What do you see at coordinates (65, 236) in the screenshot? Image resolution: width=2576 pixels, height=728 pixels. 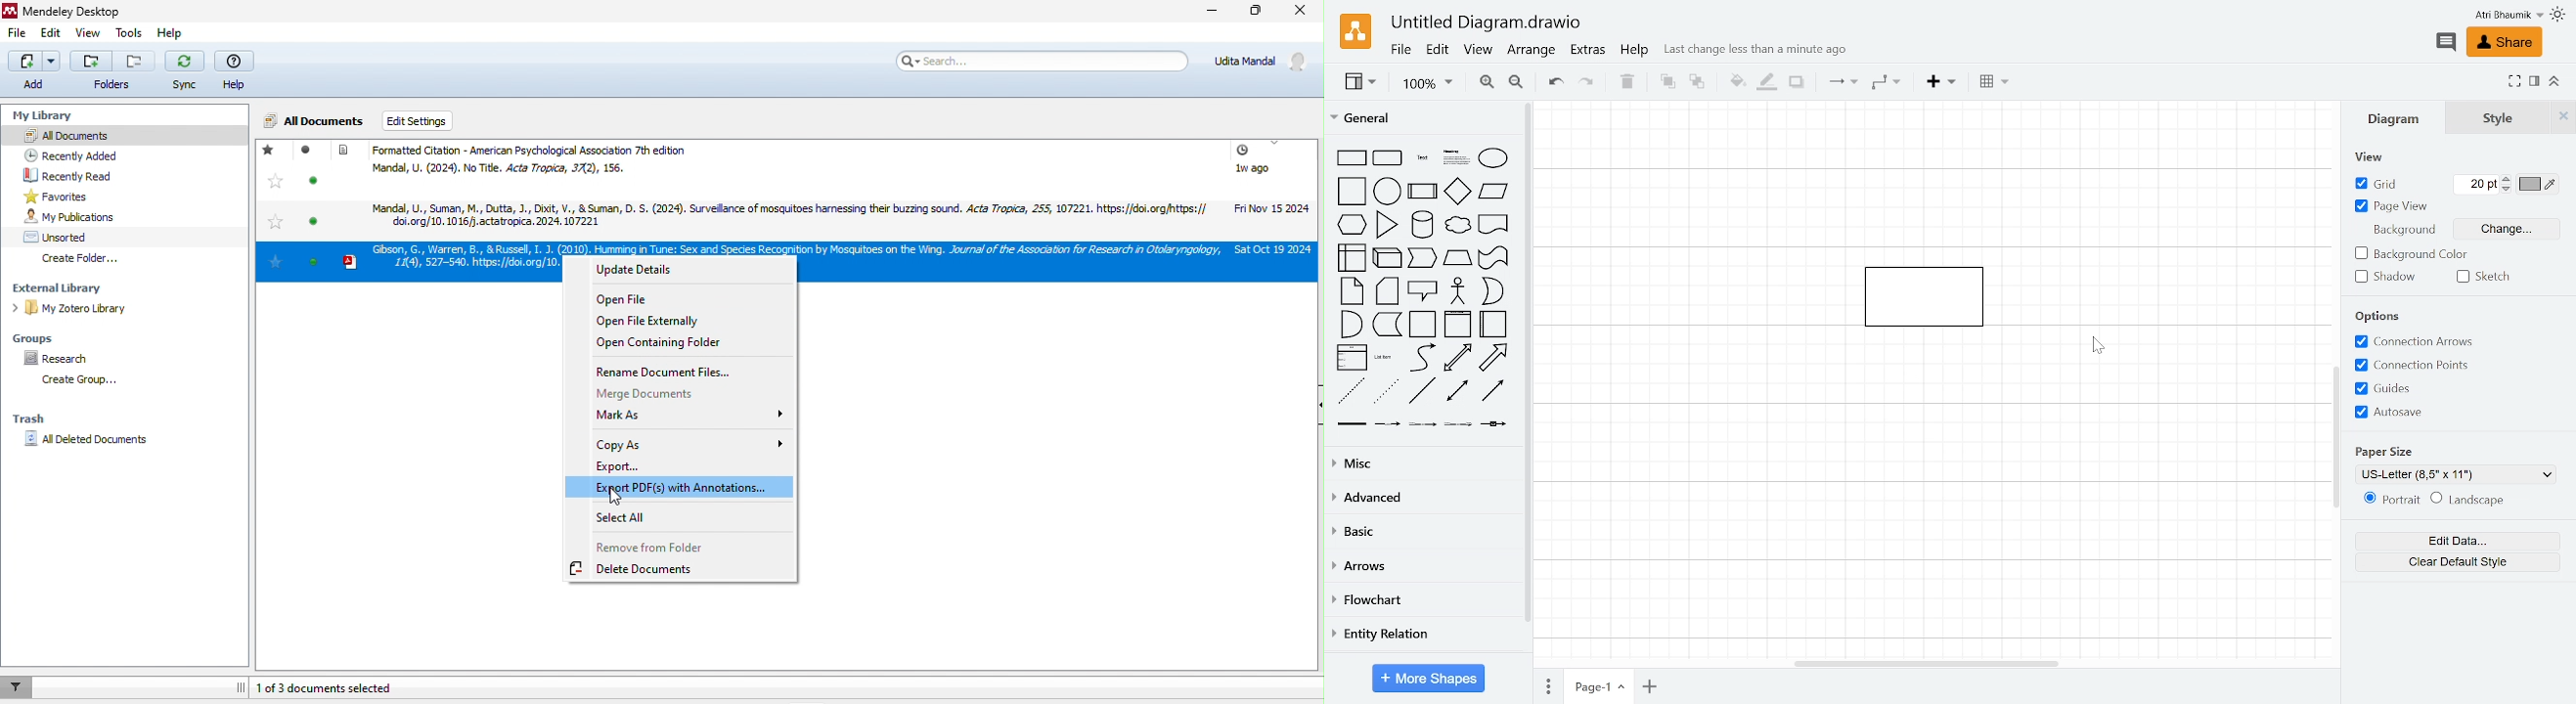 I see `unsorted` at bounding box center [65, 236].